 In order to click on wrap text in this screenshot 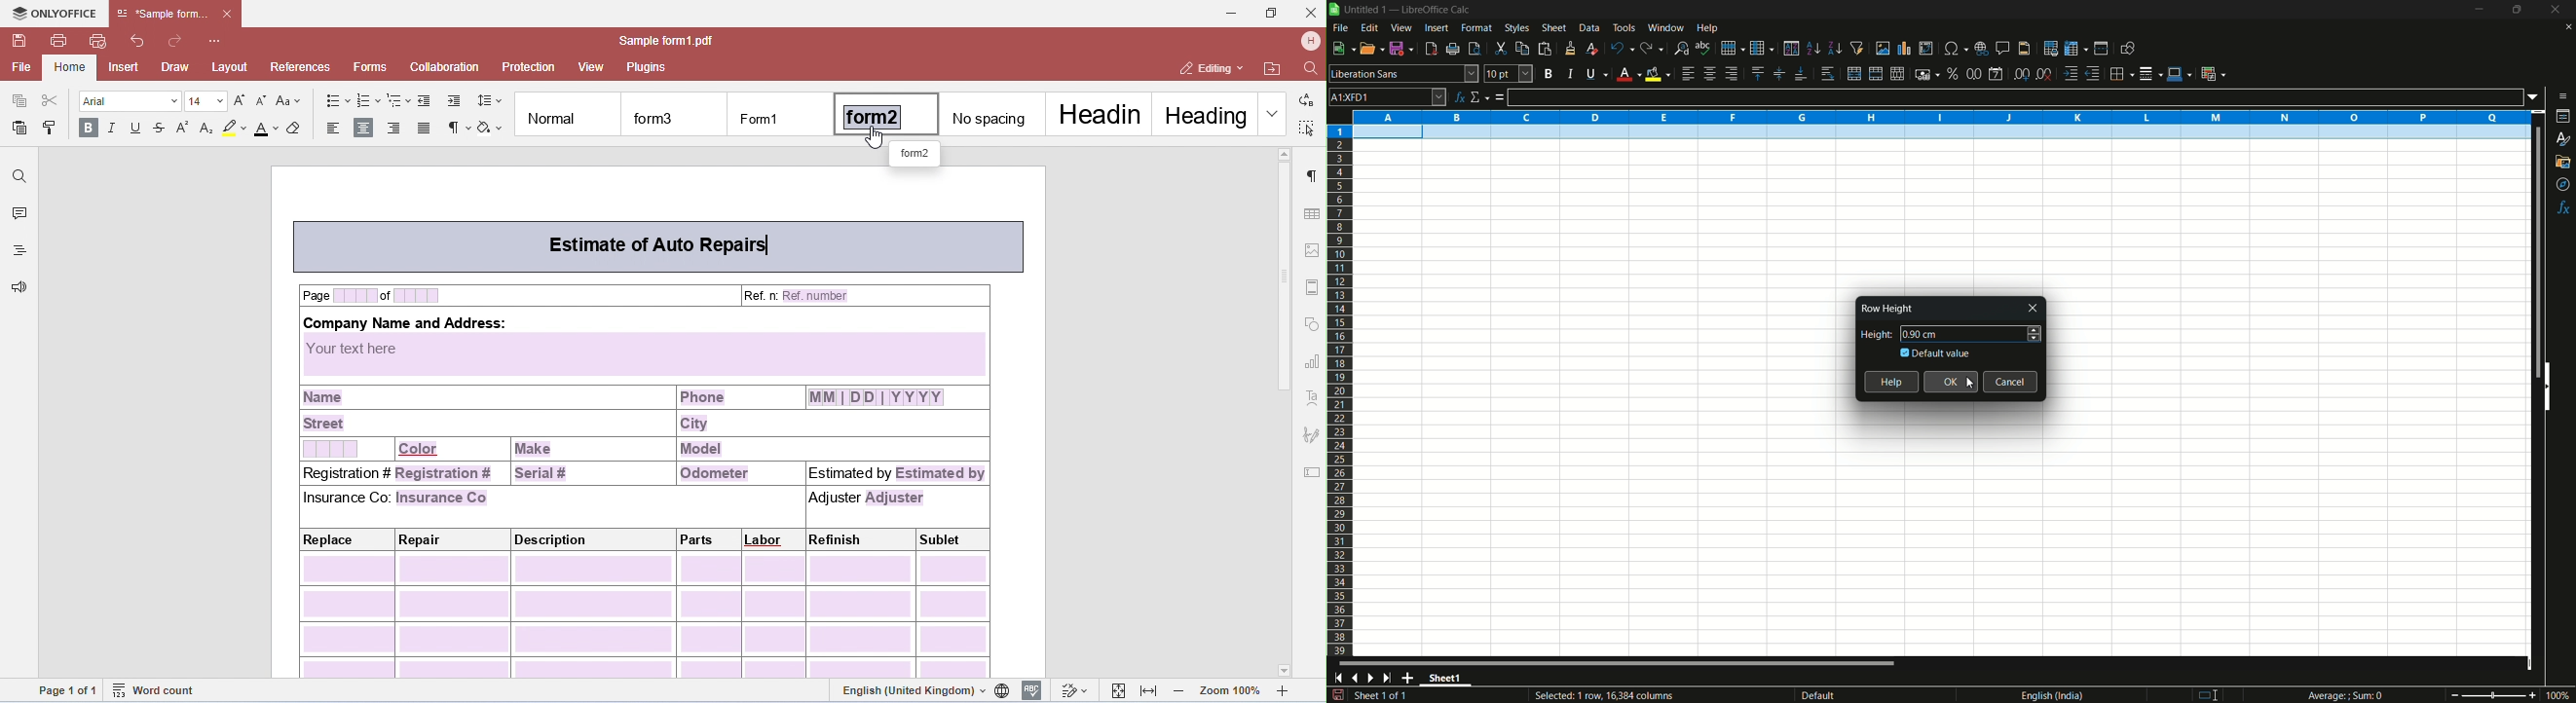, I will do `click(1830, 74)`.